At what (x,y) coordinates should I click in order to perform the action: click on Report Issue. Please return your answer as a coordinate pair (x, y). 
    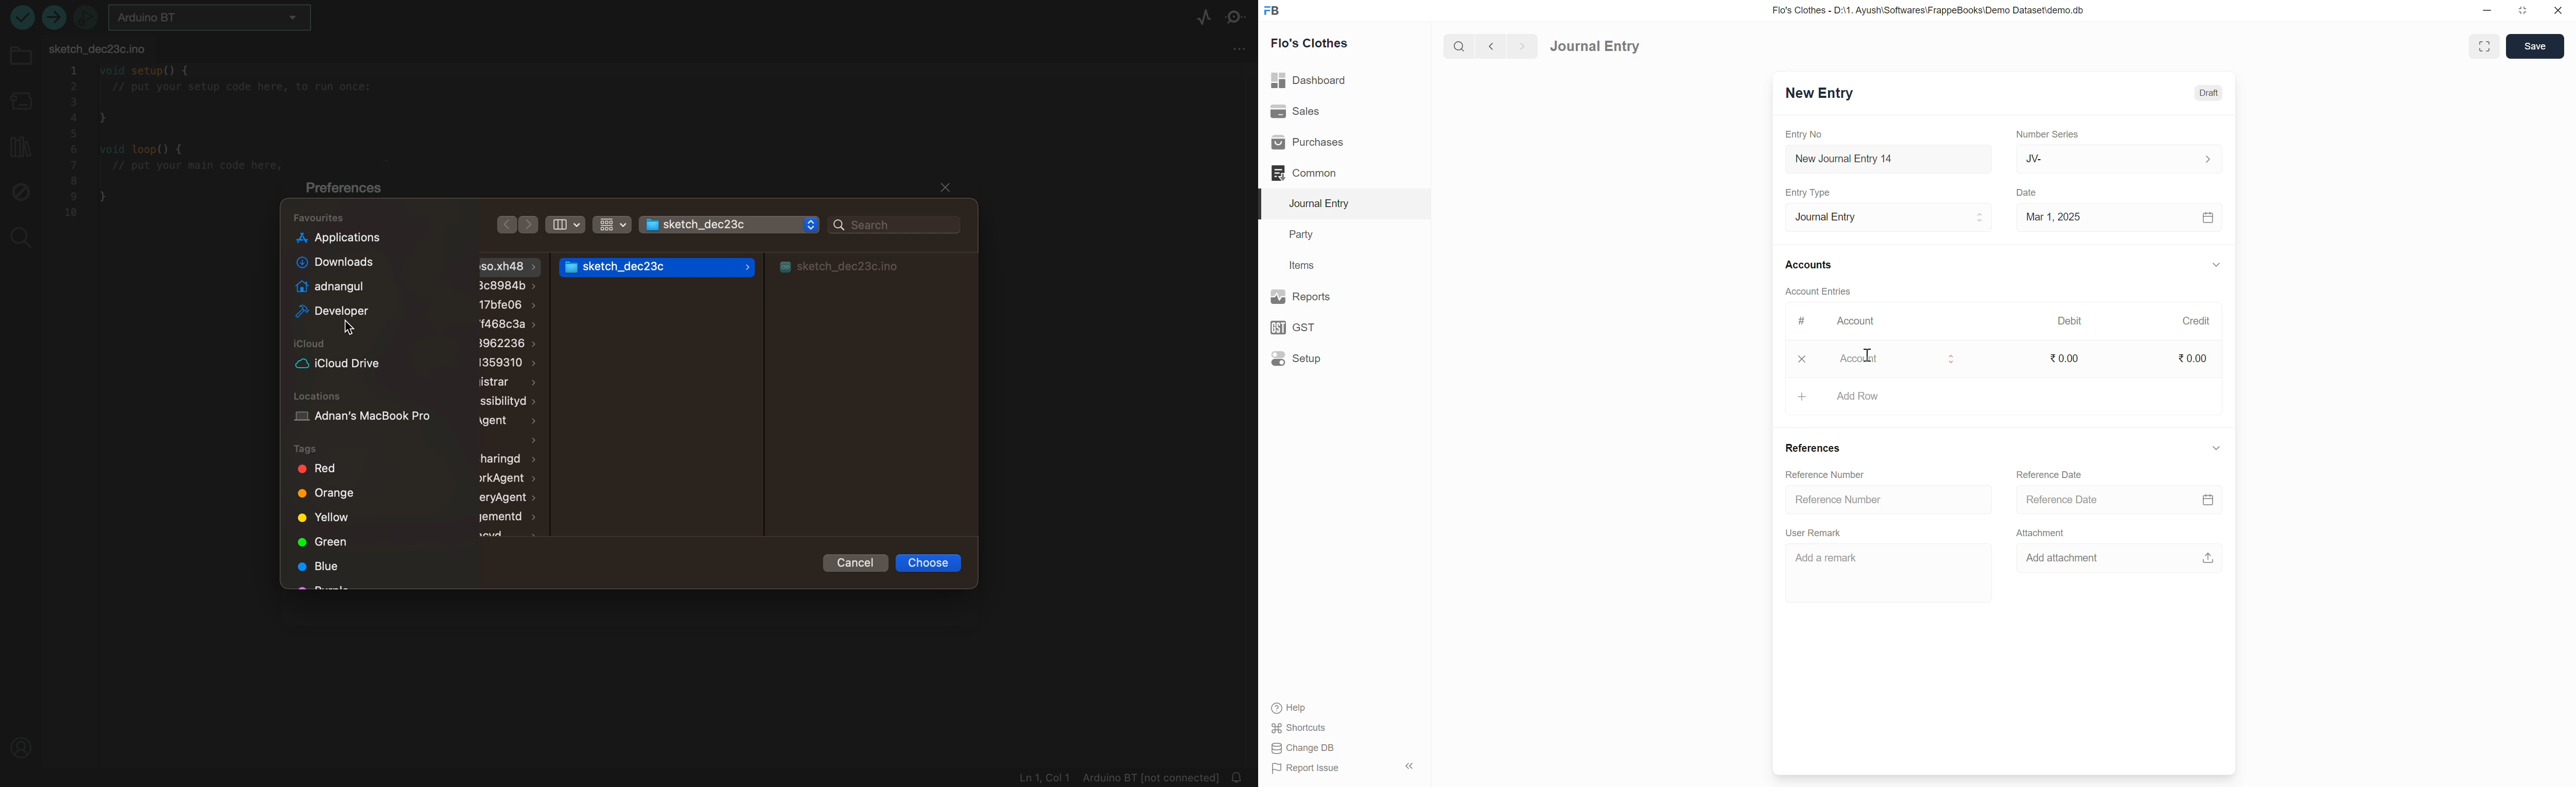
    Looking at the image, I should click on (1310, 769).